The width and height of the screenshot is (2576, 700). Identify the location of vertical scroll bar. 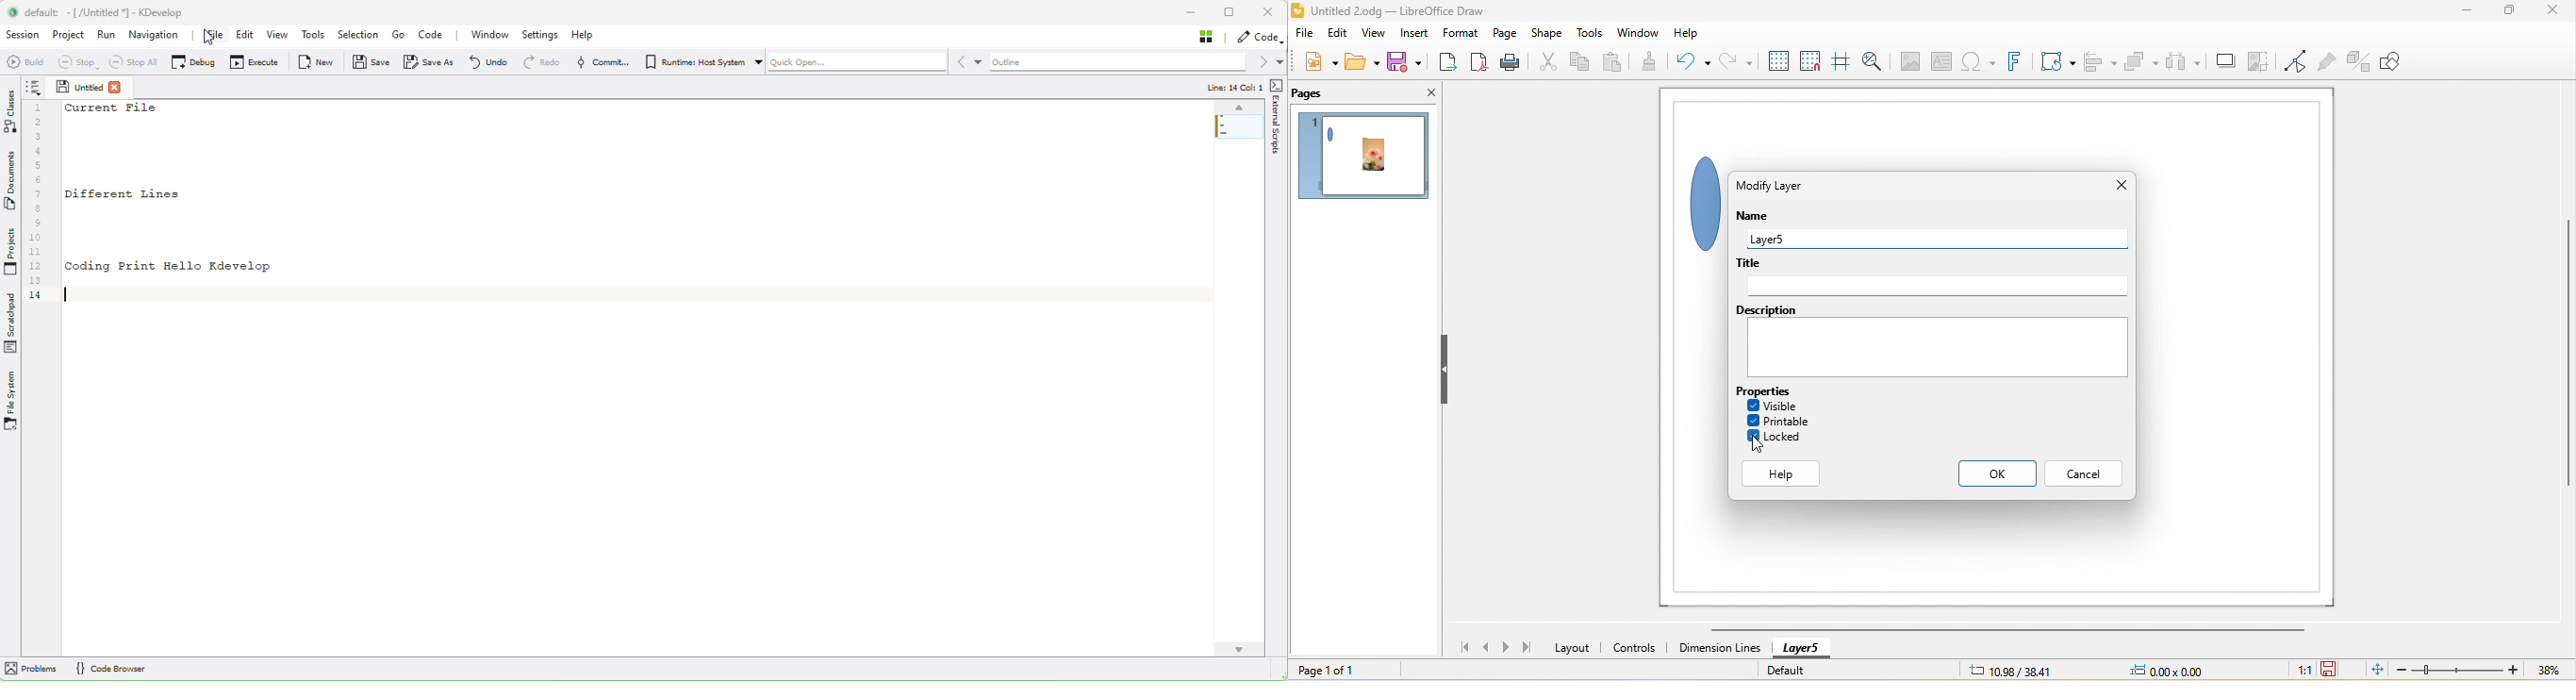
(2565, 356).